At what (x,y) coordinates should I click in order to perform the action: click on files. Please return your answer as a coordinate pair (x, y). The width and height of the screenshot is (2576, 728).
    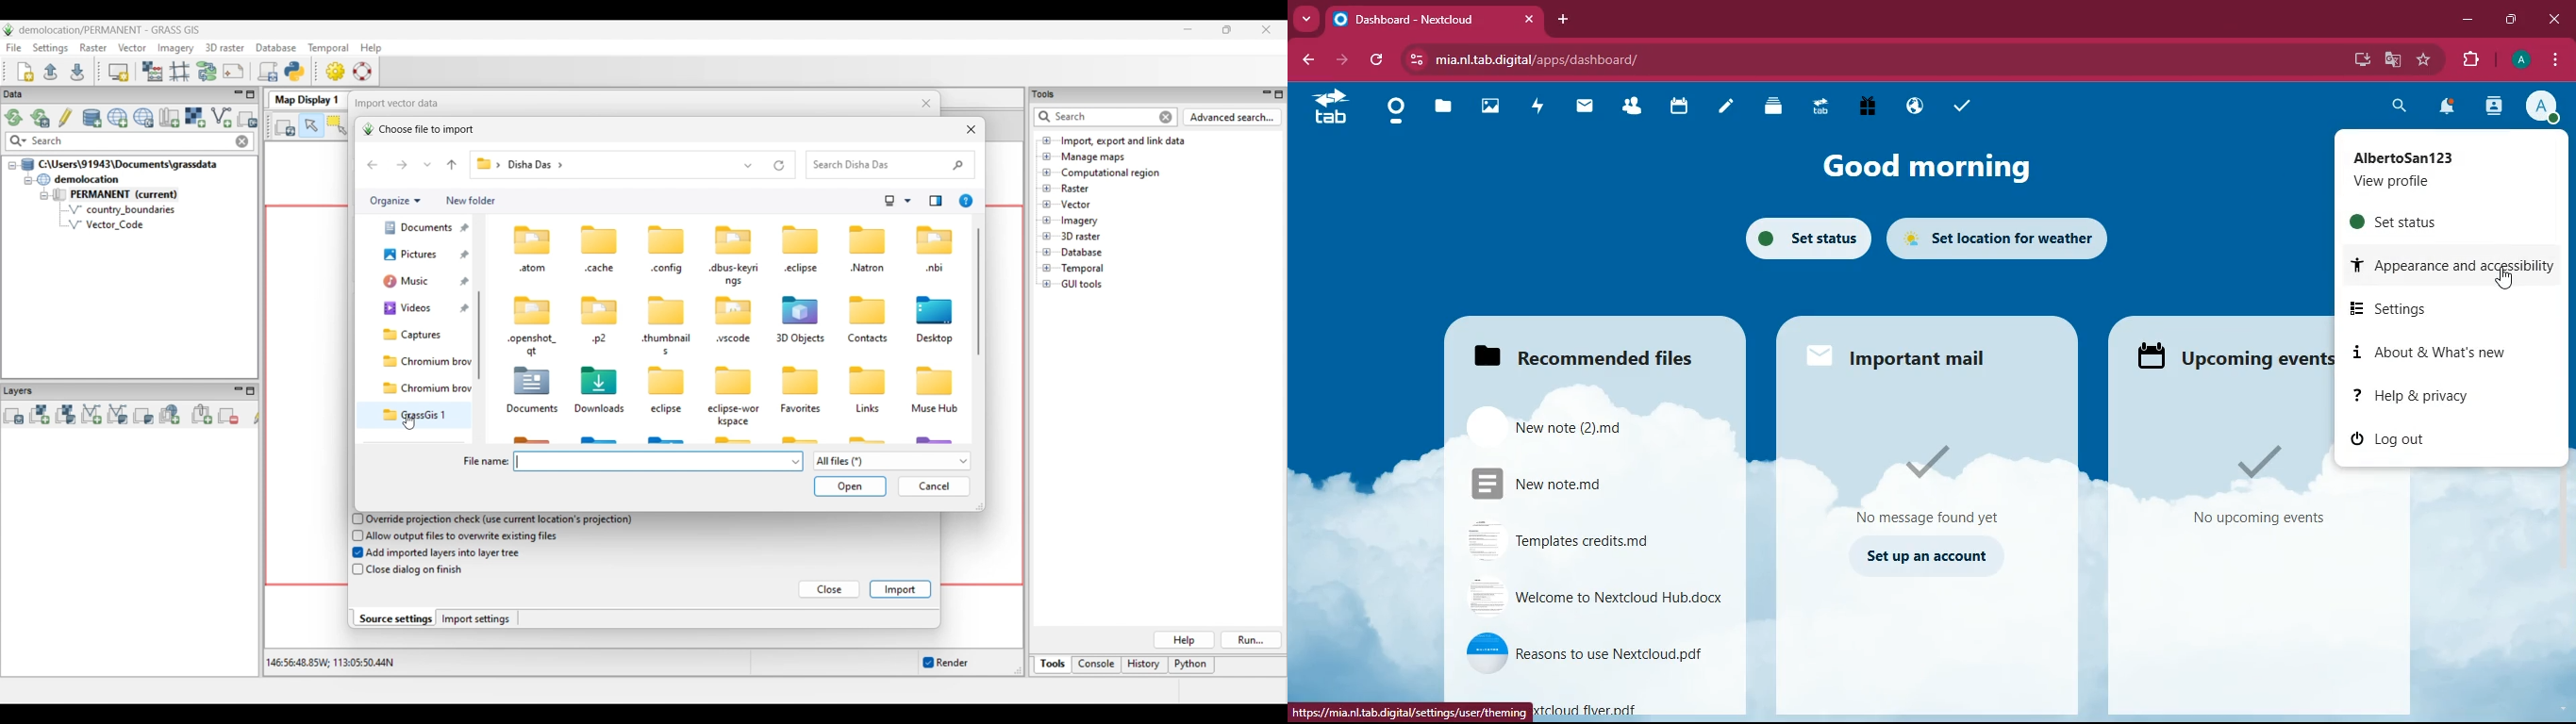
    Looking at the image, I should click on (1441, 107).